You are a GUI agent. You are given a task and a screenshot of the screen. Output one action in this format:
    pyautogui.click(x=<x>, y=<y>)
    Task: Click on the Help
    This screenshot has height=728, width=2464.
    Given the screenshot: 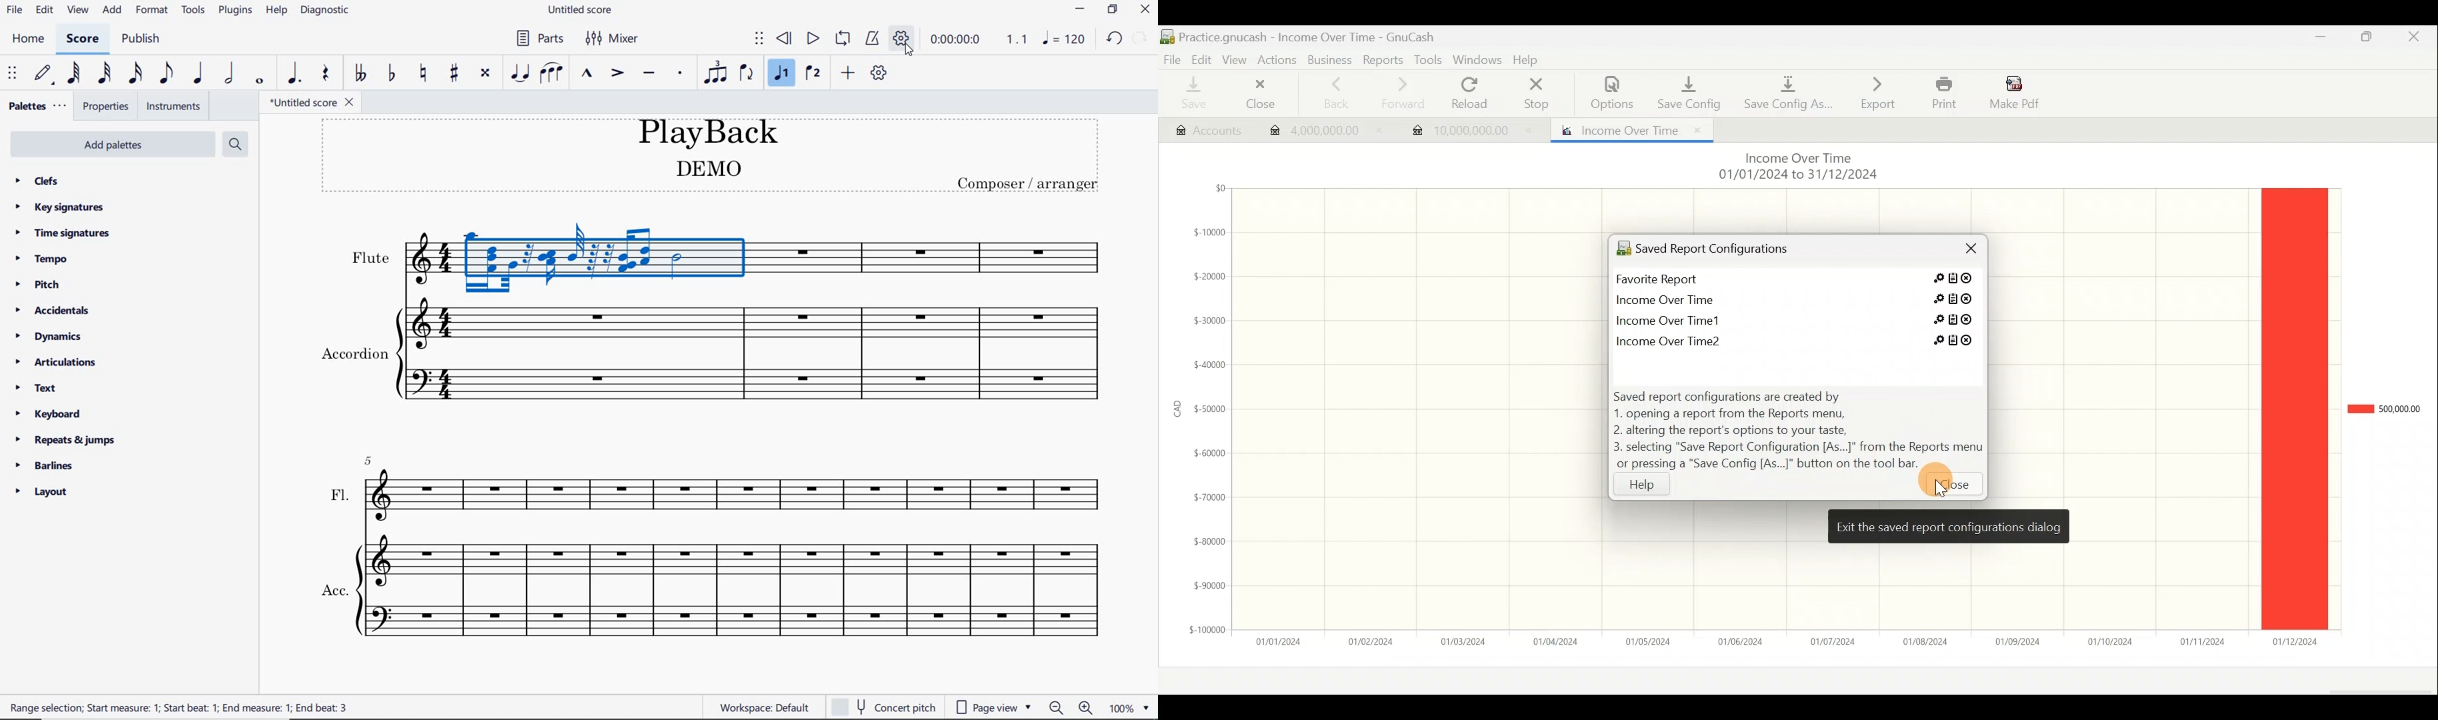 What is the action you would take?
    pyautogui.click(x=1530, y=61)
    